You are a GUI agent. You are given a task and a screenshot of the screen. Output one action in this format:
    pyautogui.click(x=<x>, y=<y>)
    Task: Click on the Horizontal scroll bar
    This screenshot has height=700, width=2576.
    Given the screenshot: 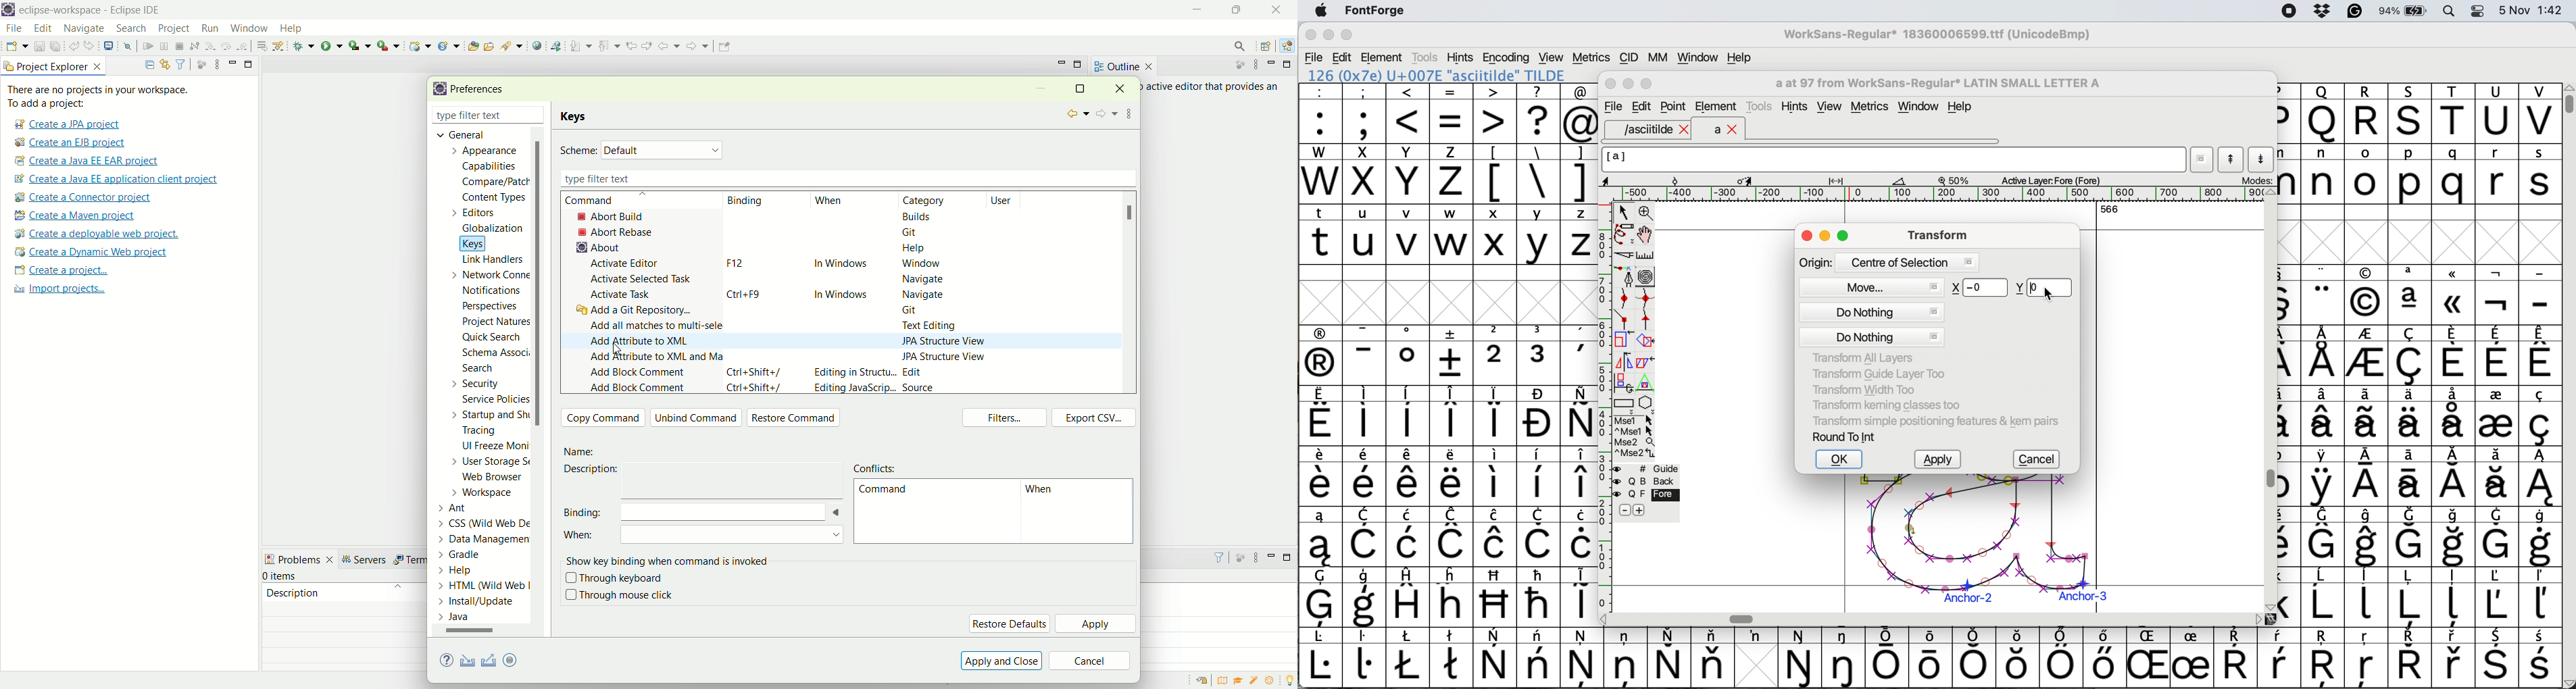 What is the action you would take?
    pyautogui.click(x=1745, y=619)
    